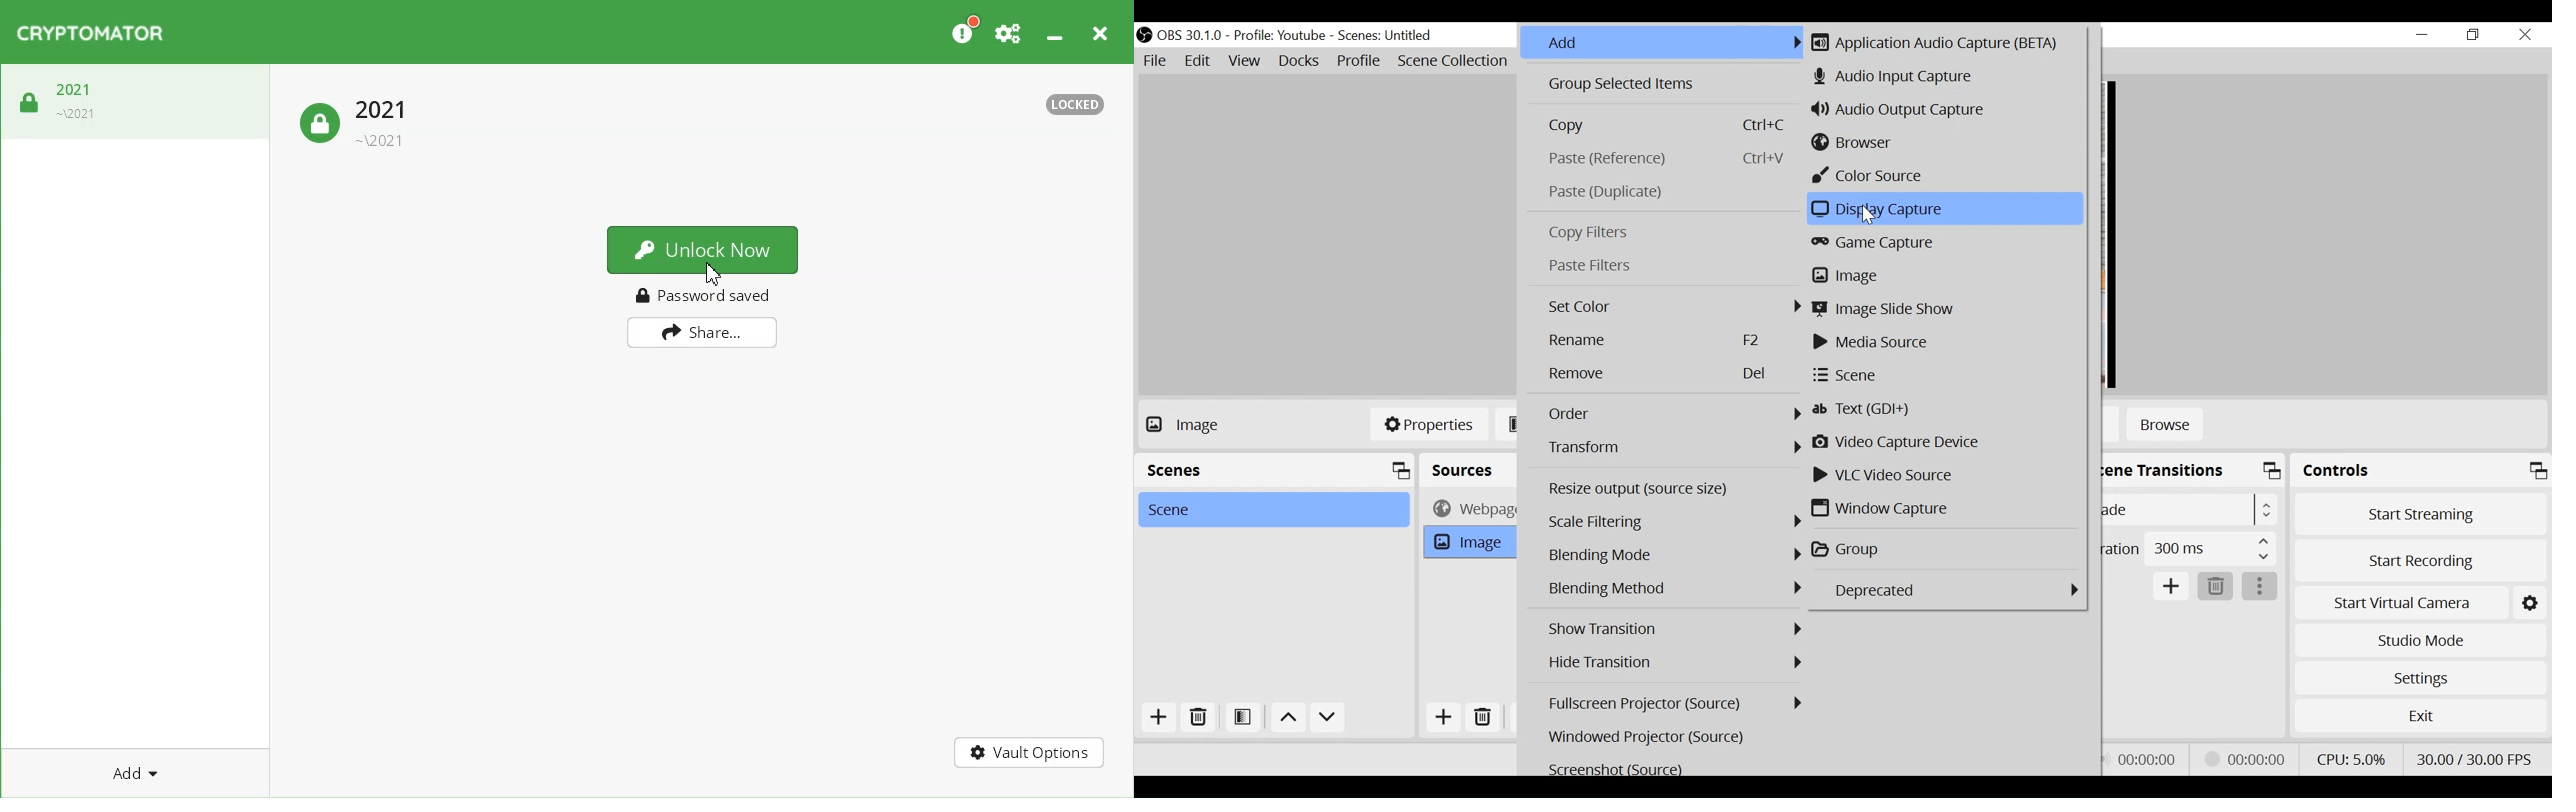 The image size is (2576, 812). What do you see at coordinates (1198, 61) in the screenshot?
I see `Edit` at bounding box center [1198, 61].